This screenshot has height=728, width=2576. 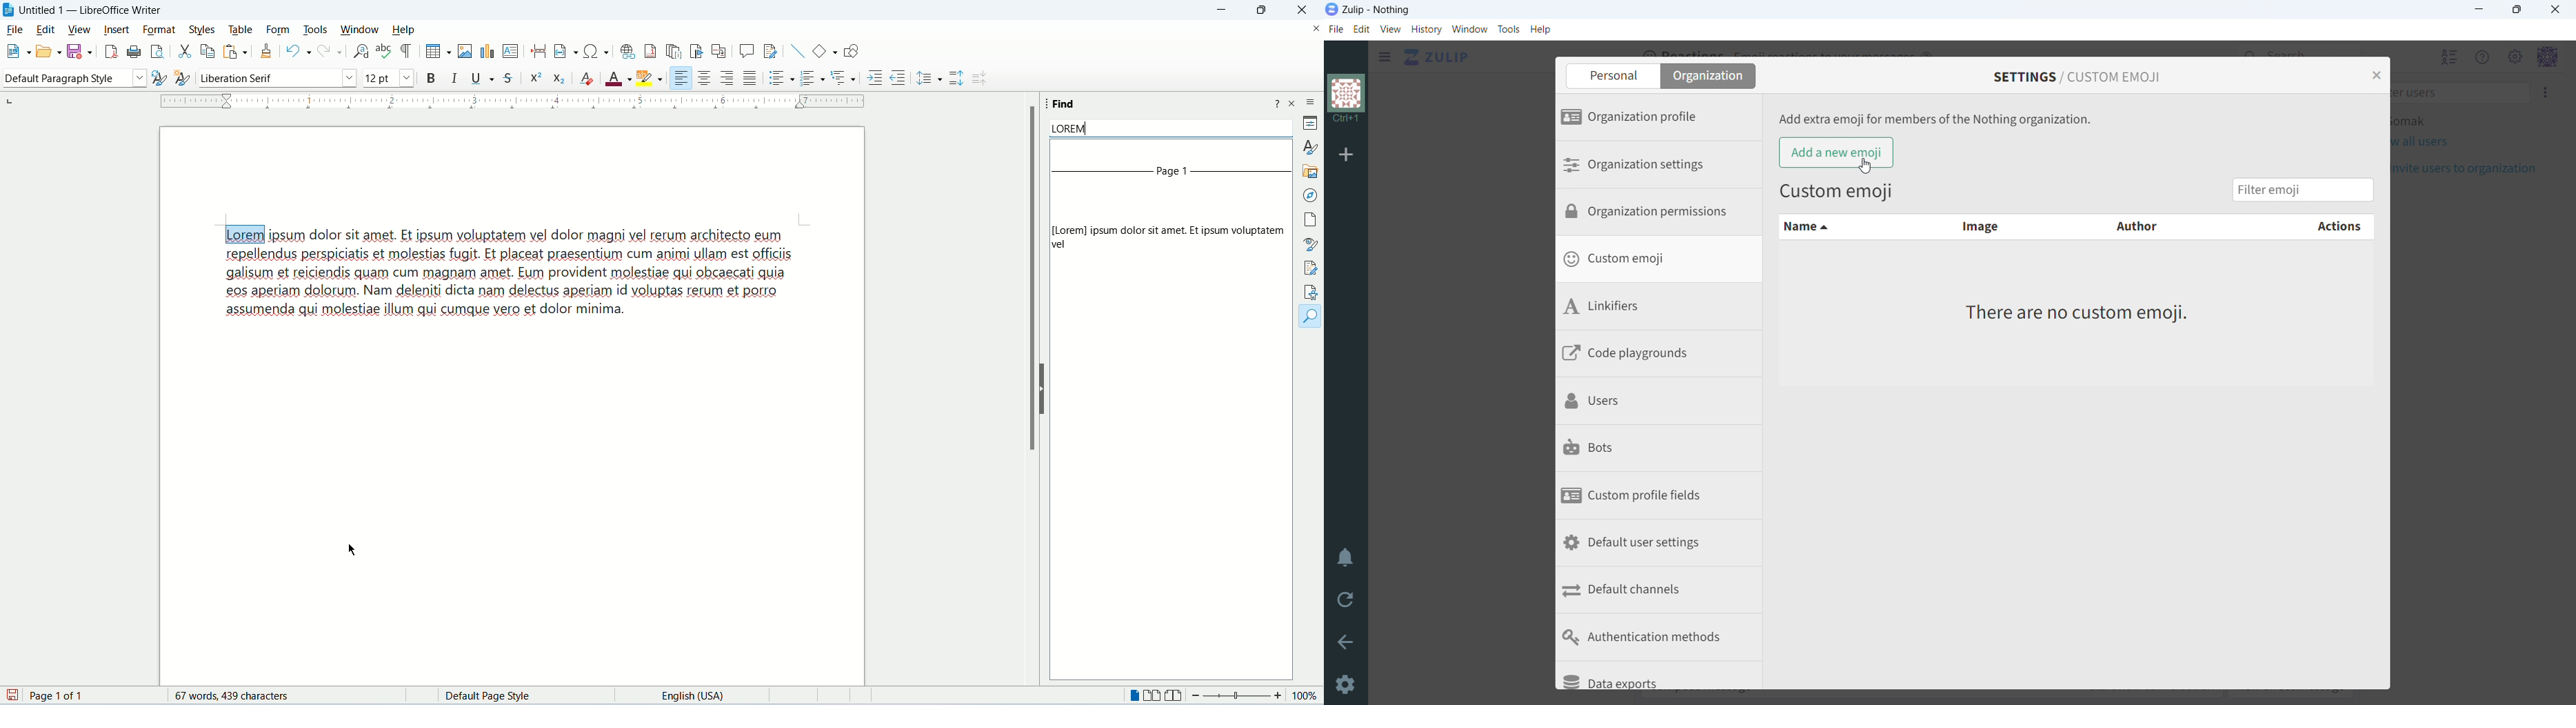 I want to click on lorem, so click(x=1169, y=130).